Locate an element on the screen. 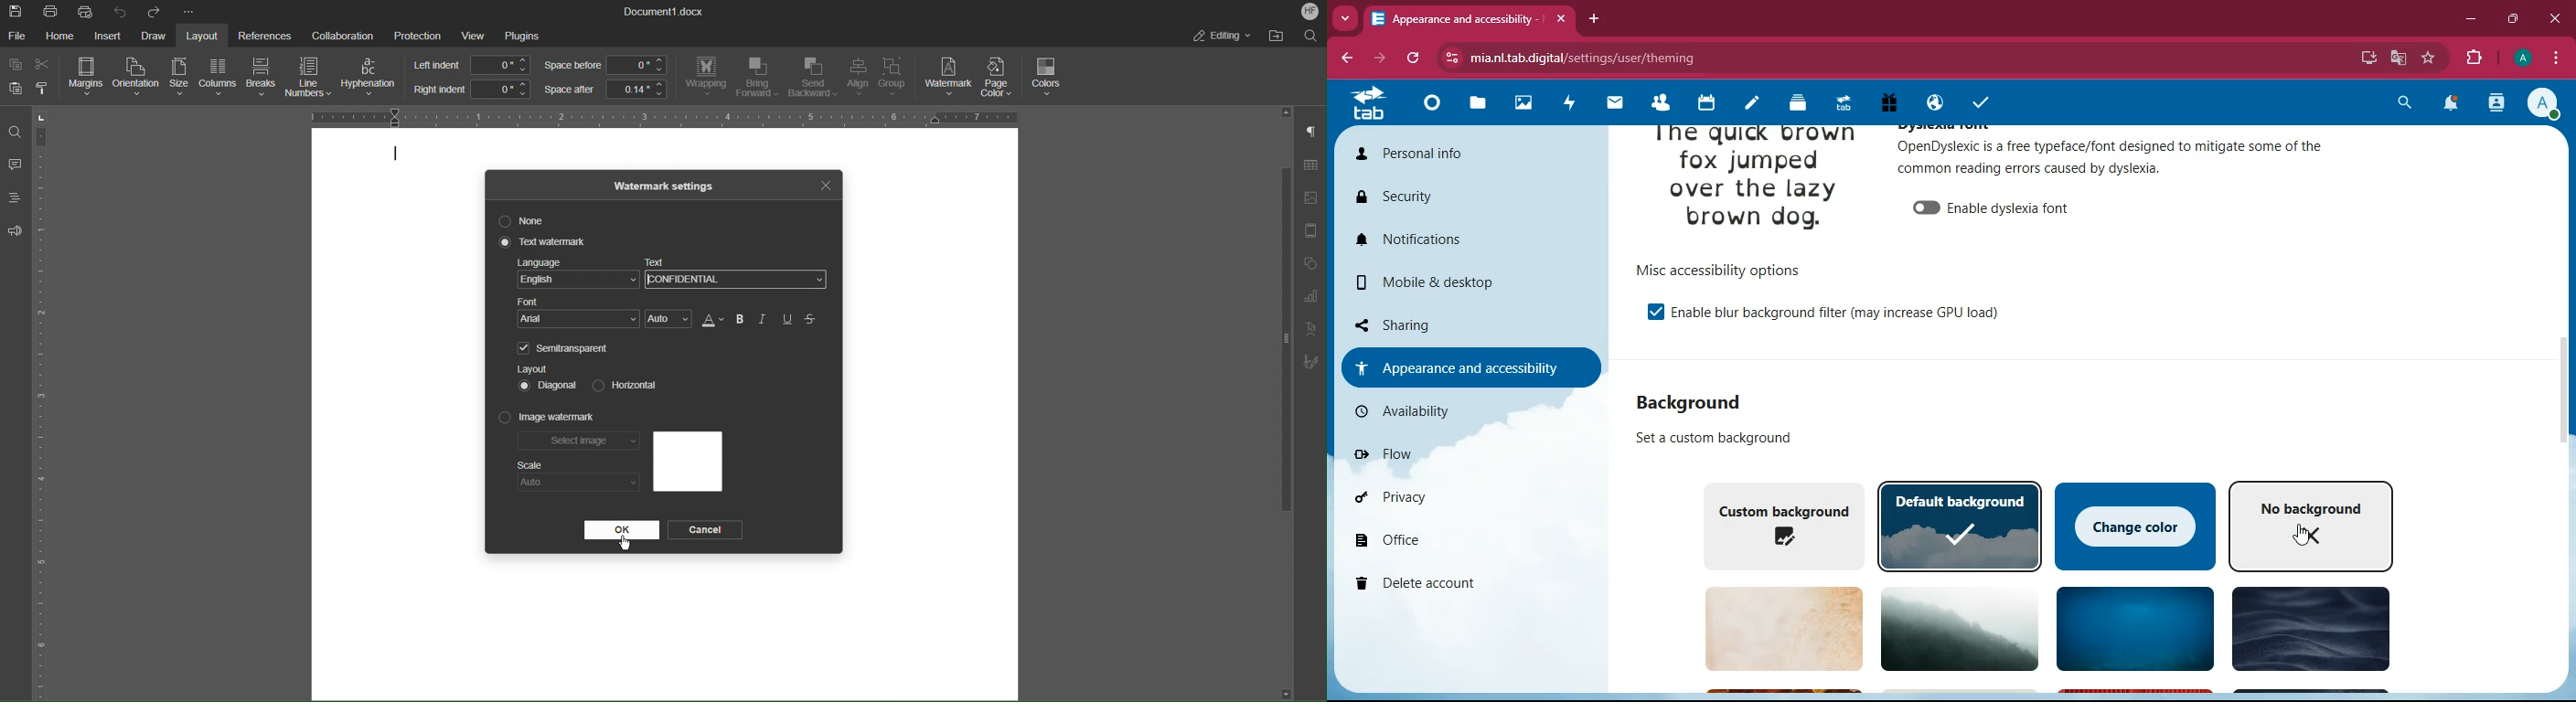 This screenshot has width=2576, height=728. Plugins is located at coordinates (522, 36).